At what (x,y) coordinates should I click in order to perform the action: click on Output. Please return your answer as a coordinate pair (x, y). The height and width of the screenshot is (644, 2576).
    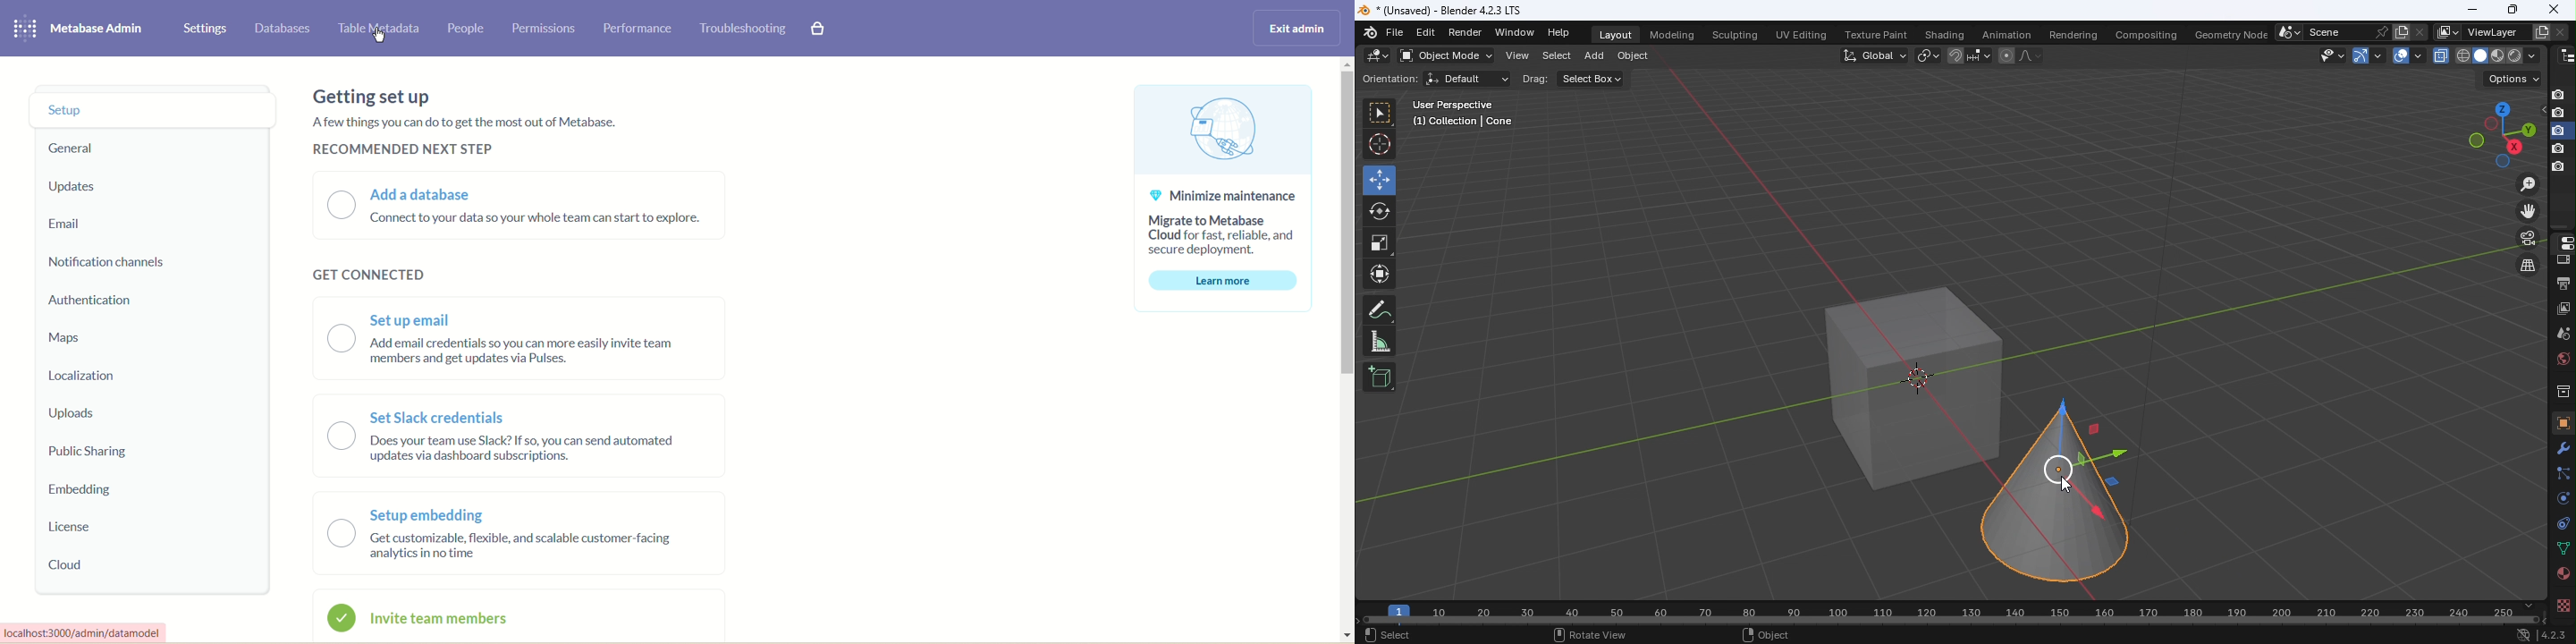
    Looking at the image, I should click on (2561, 282).